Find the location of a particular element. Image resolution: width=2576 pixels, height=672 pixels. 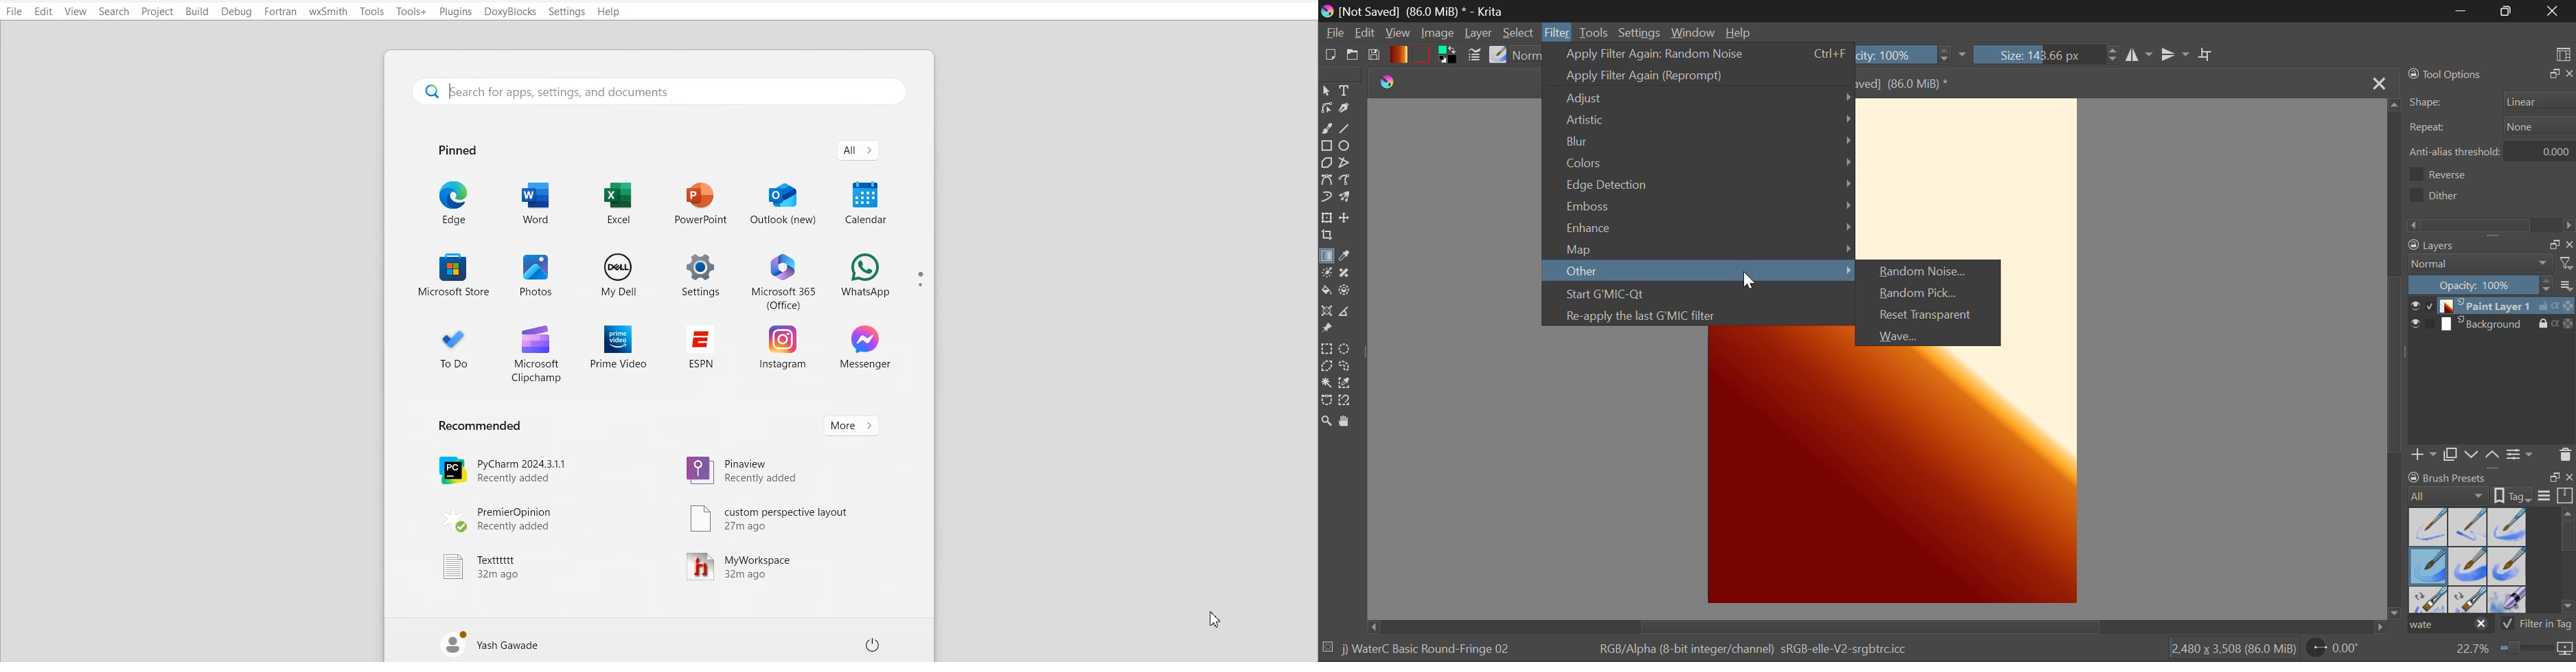

move up is located at coordinates (2493, 456).